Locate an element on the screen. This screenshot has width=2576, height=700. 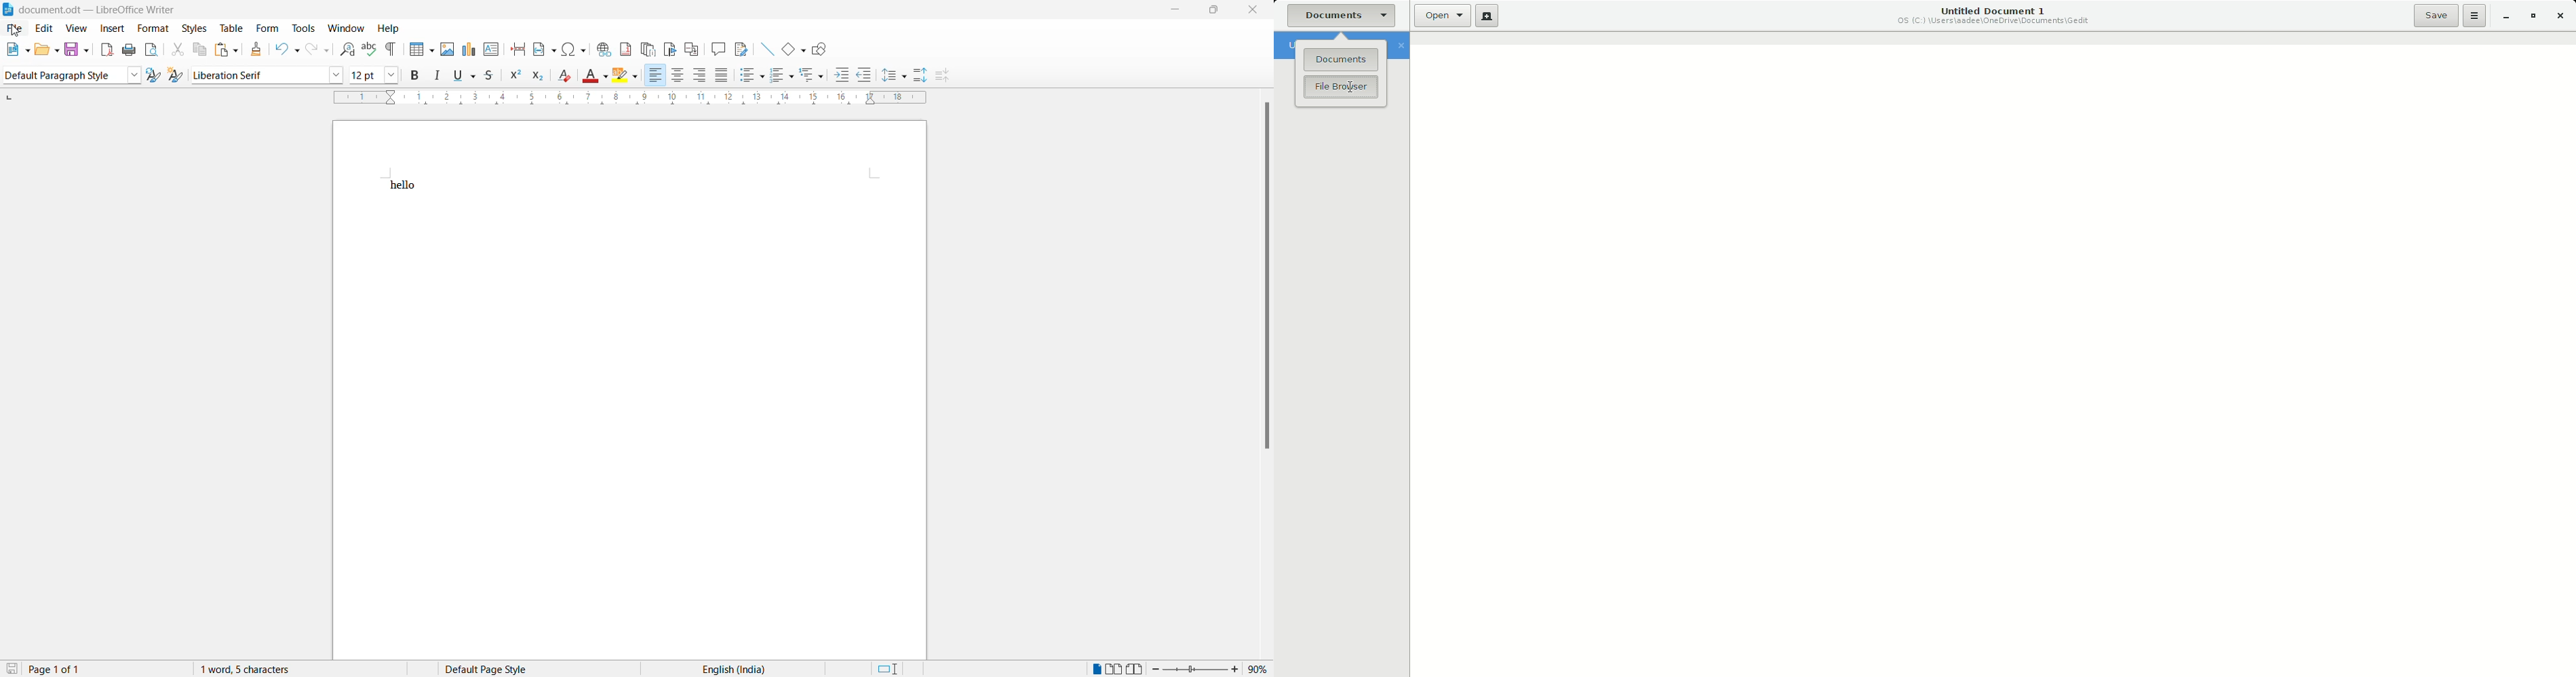
Insert chart is located at coordinates (467, 49).